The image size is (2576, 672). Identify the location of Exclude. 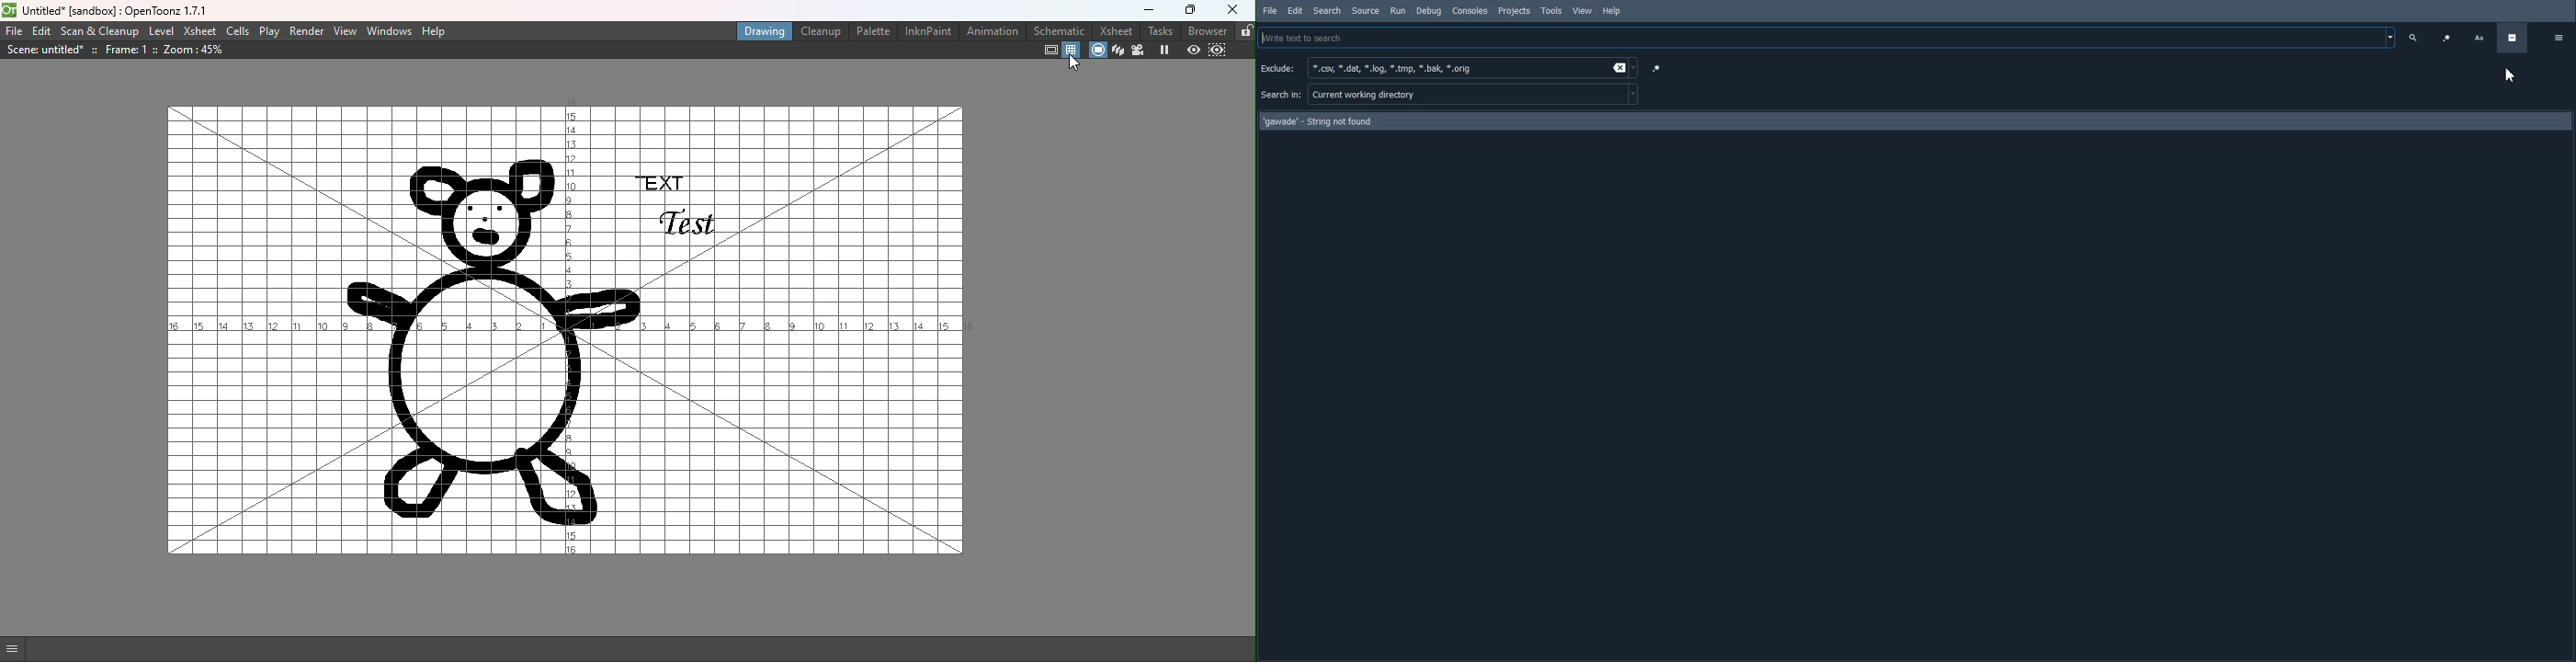
(1277, 67).